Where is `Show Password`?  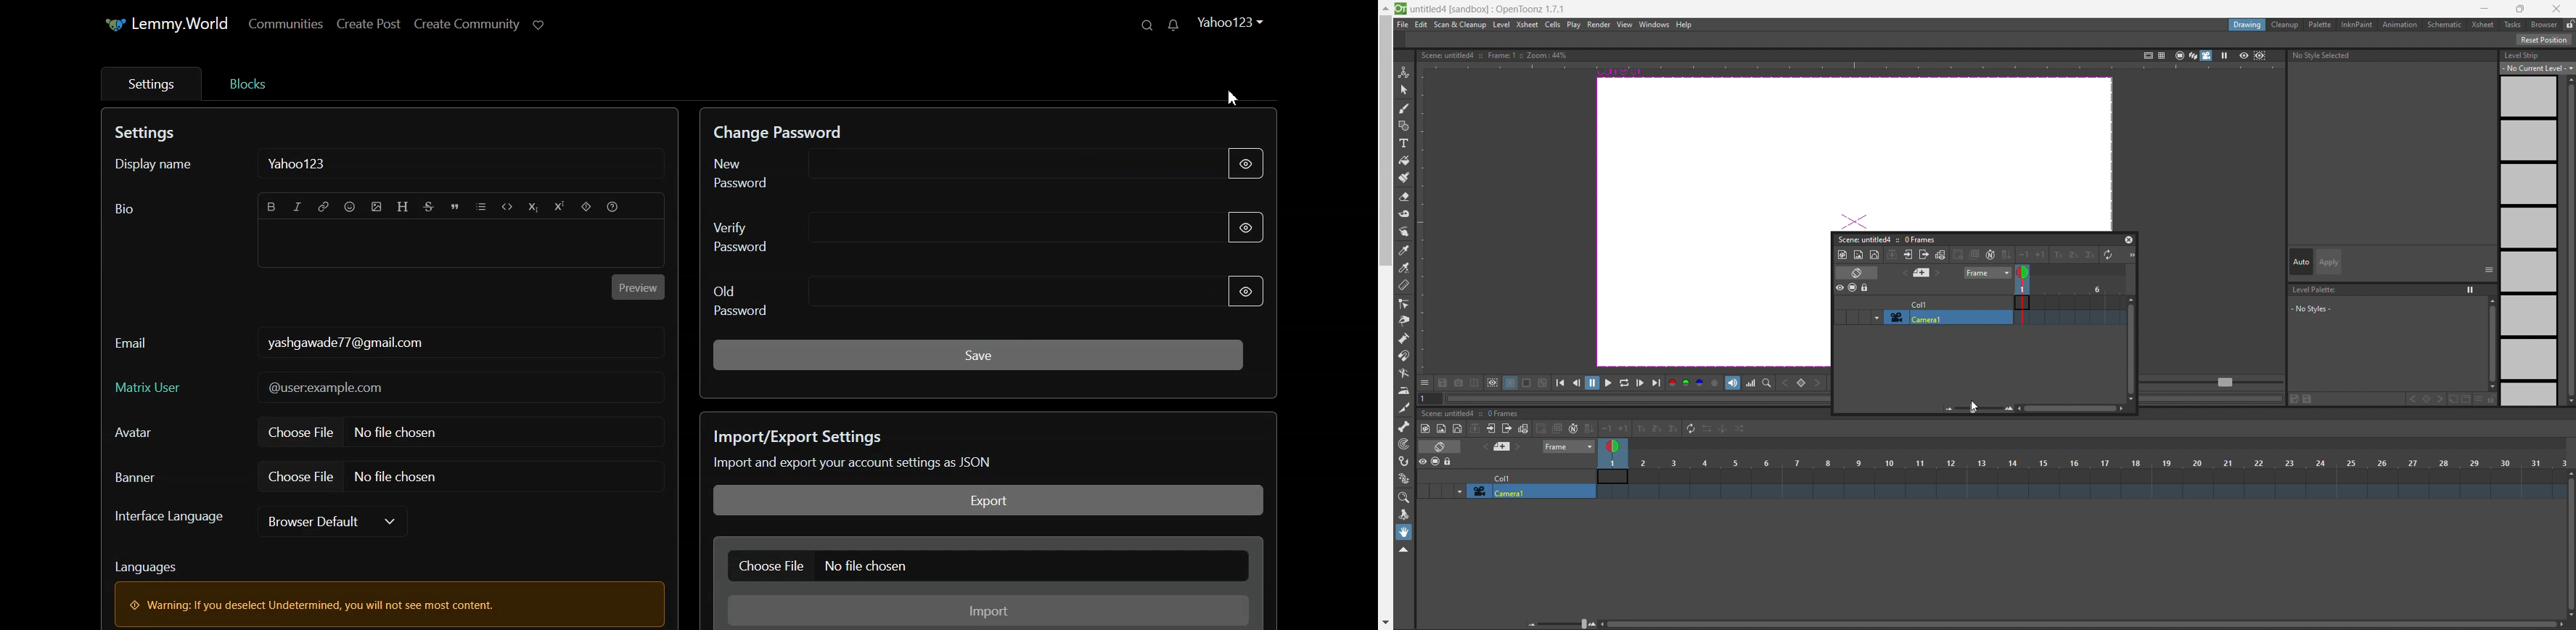 Show Password is located at coordinates (1244, 290).